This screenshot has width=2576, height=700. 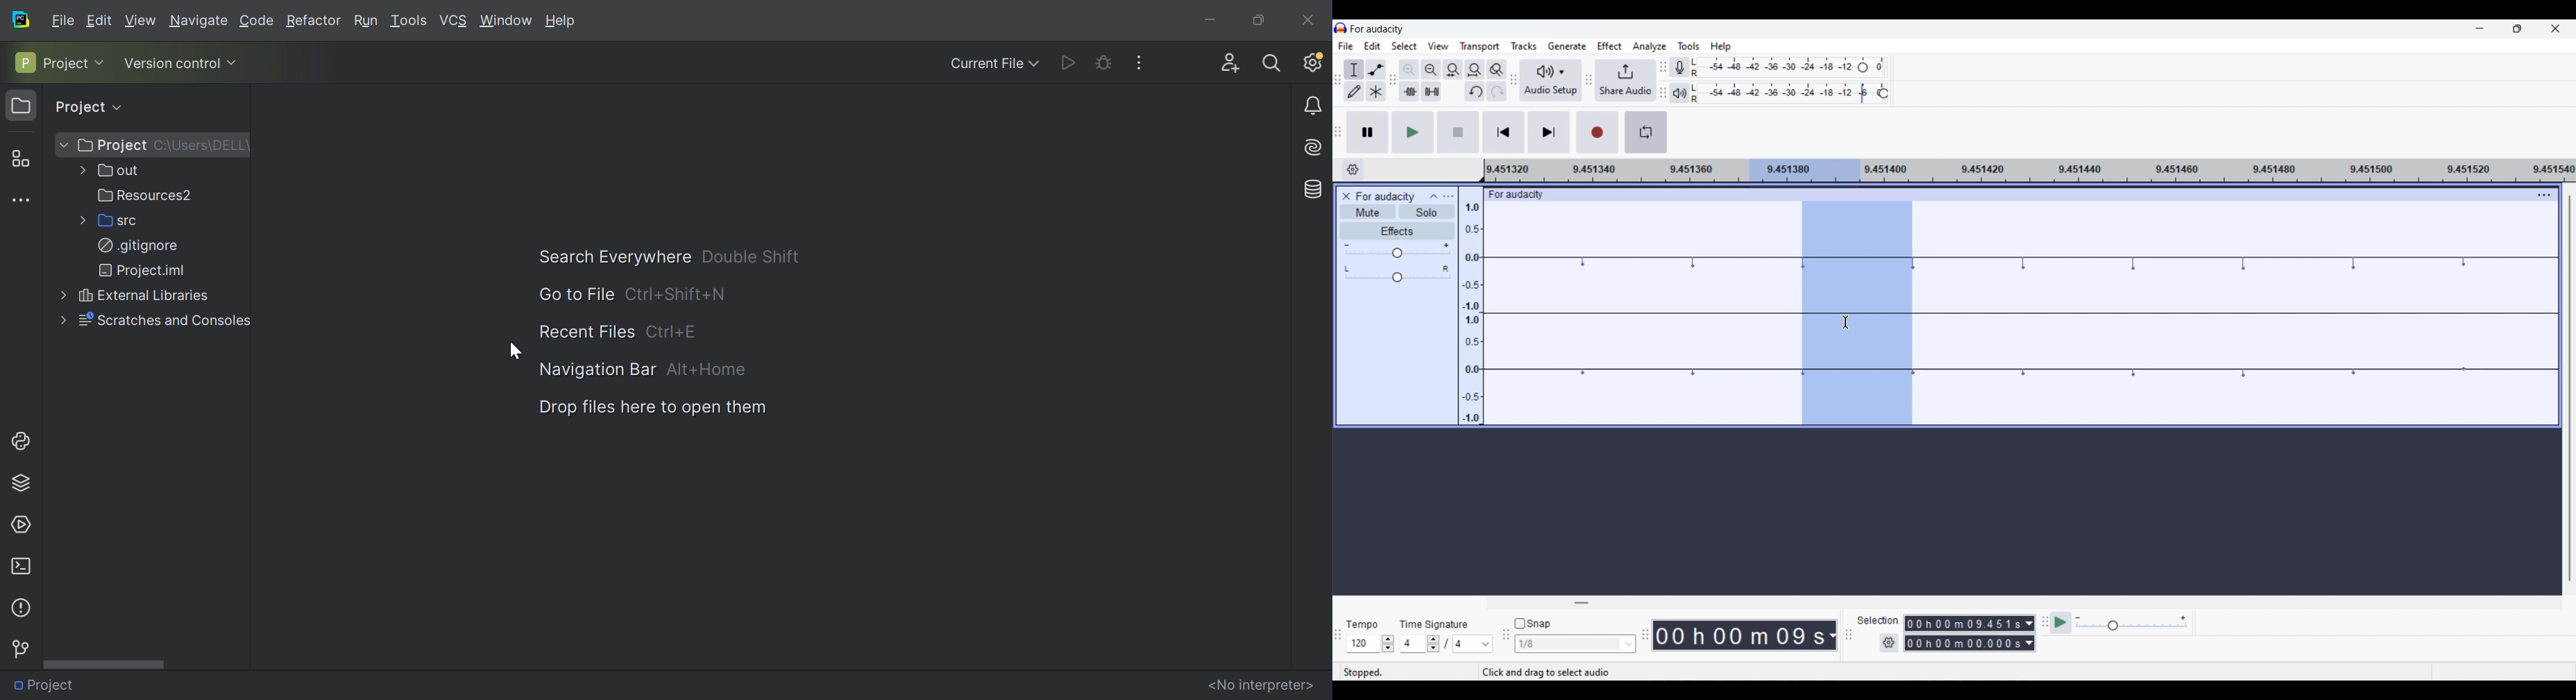 I want to click on Recoring level, so click(x=1790, y=67).